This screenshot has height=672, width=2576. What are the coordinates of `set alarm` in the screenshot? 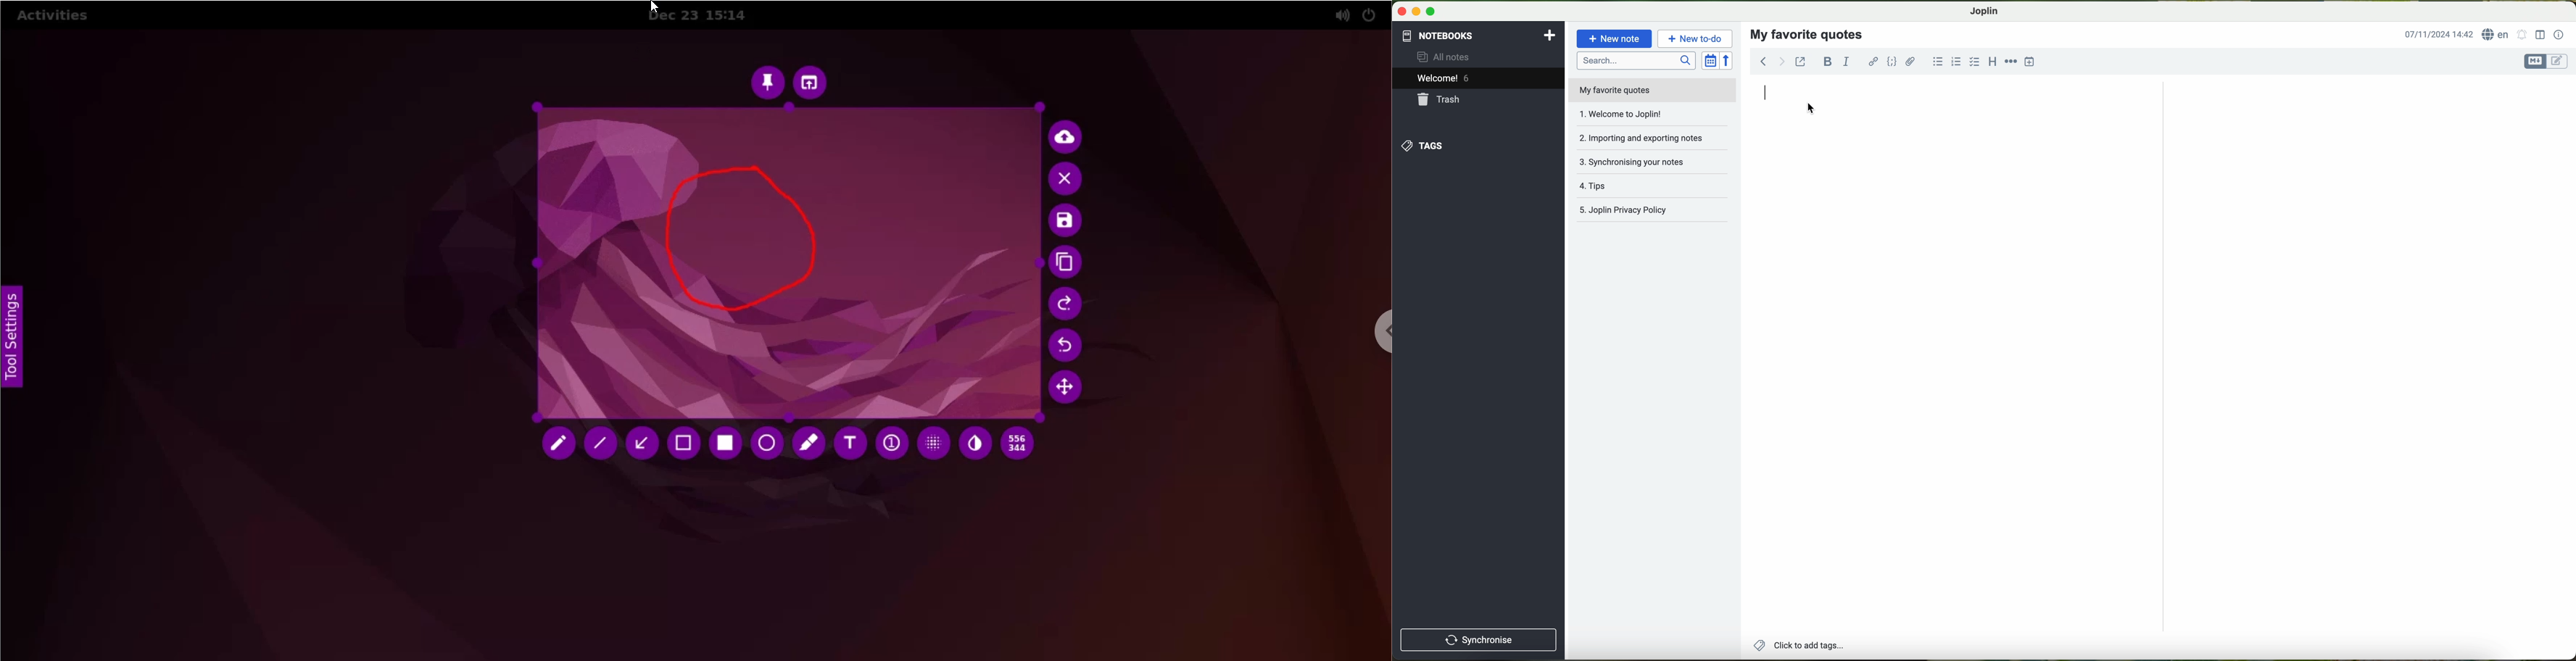 It's located at (2522, 36).